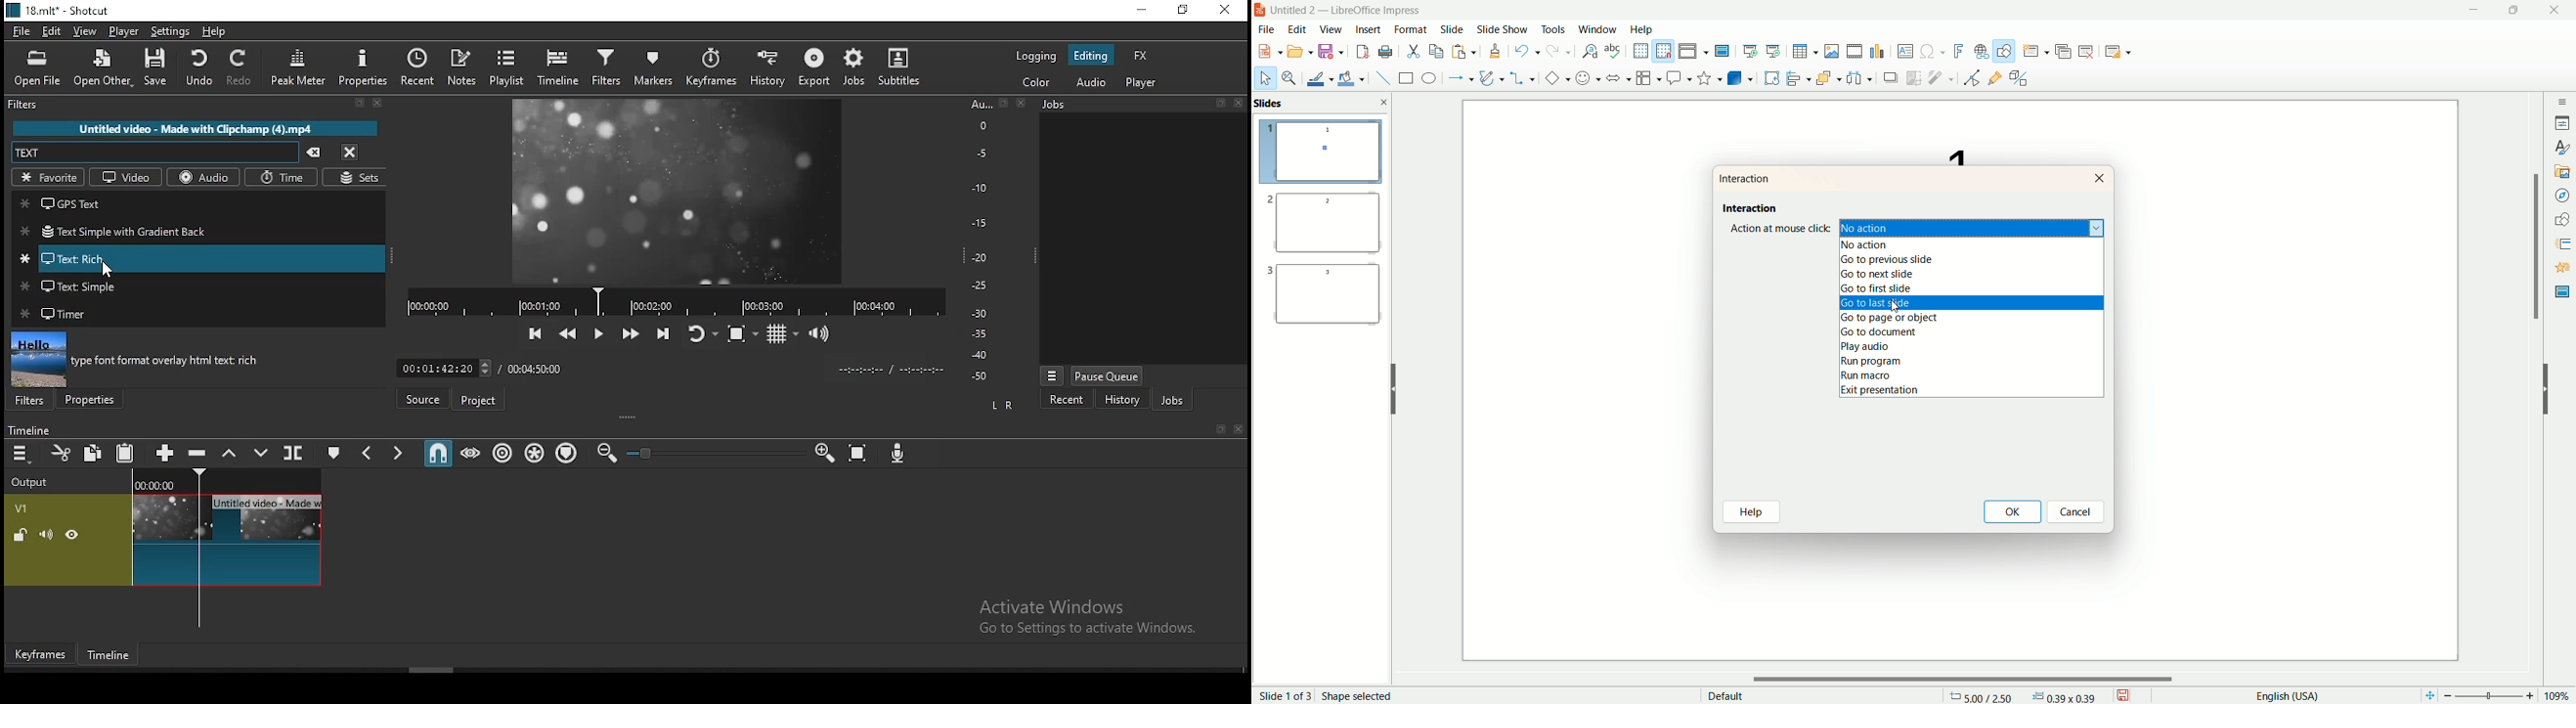 This screenshot has height=728, width=2576. I want to click on edit, so click(1298, 30).